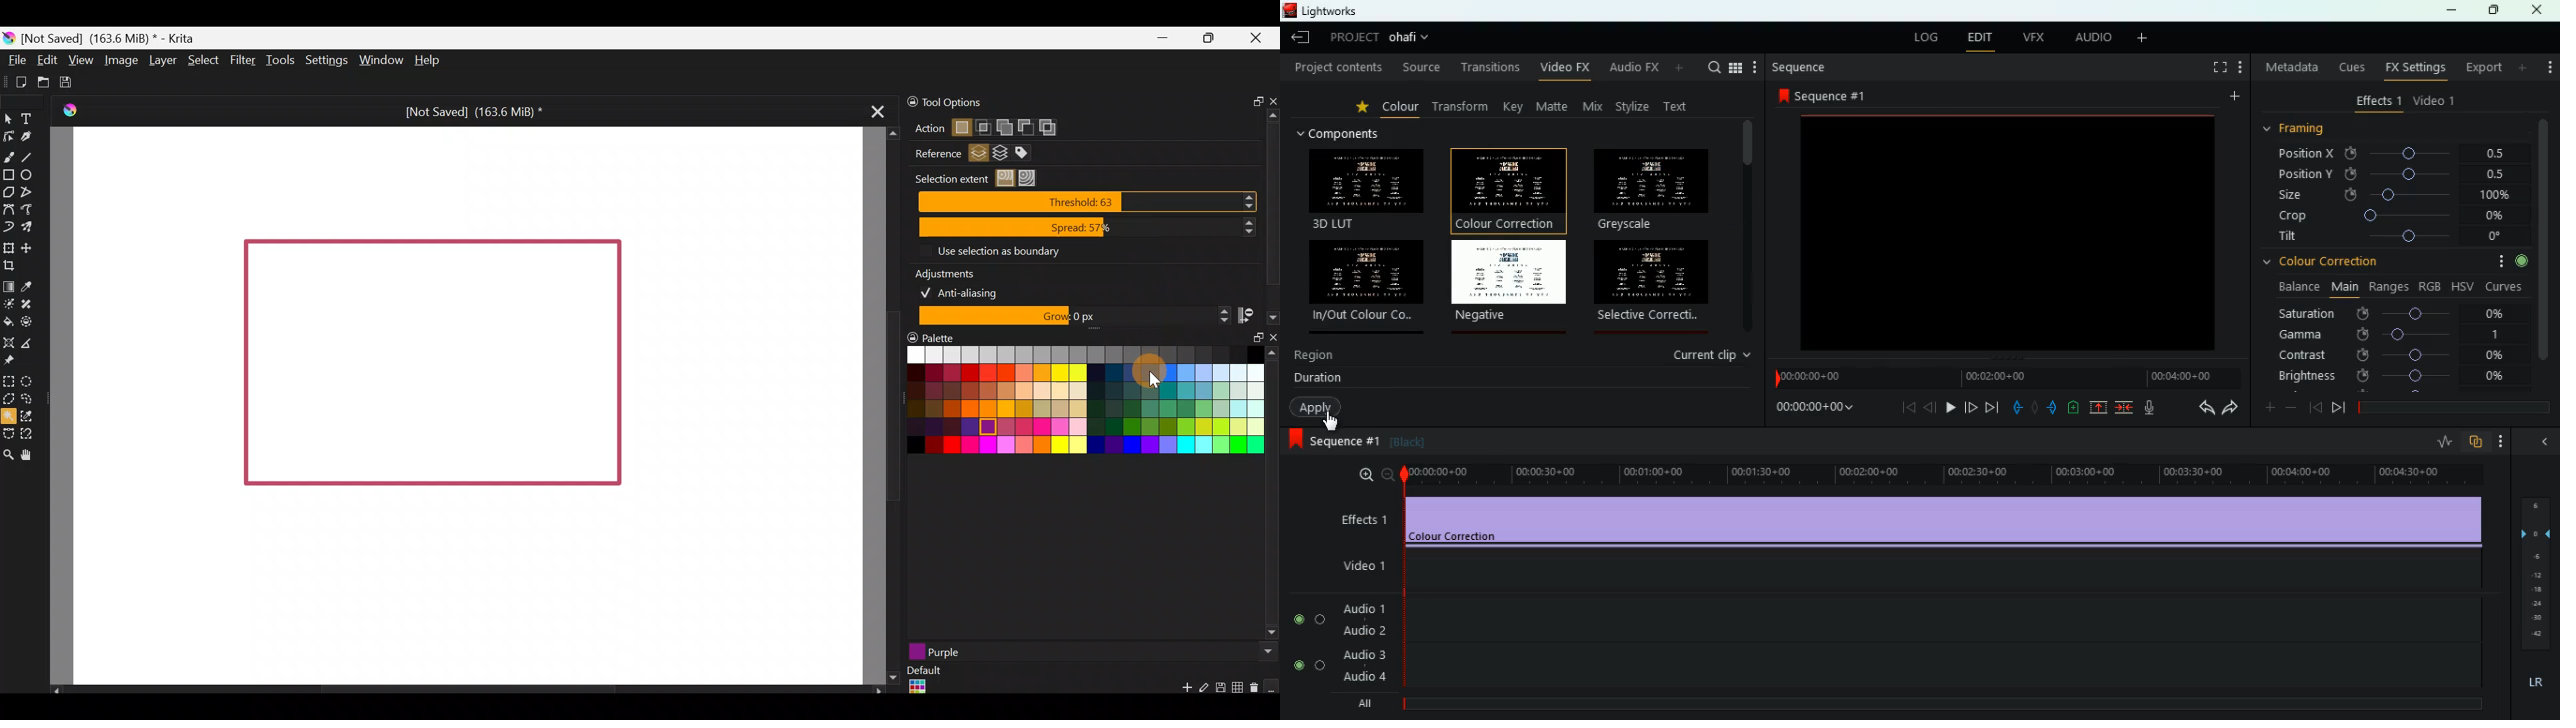 Image resolution: width=2576 pixels, height=728 pixels. I want to click on Use selection as boundary, so click(997, 250).